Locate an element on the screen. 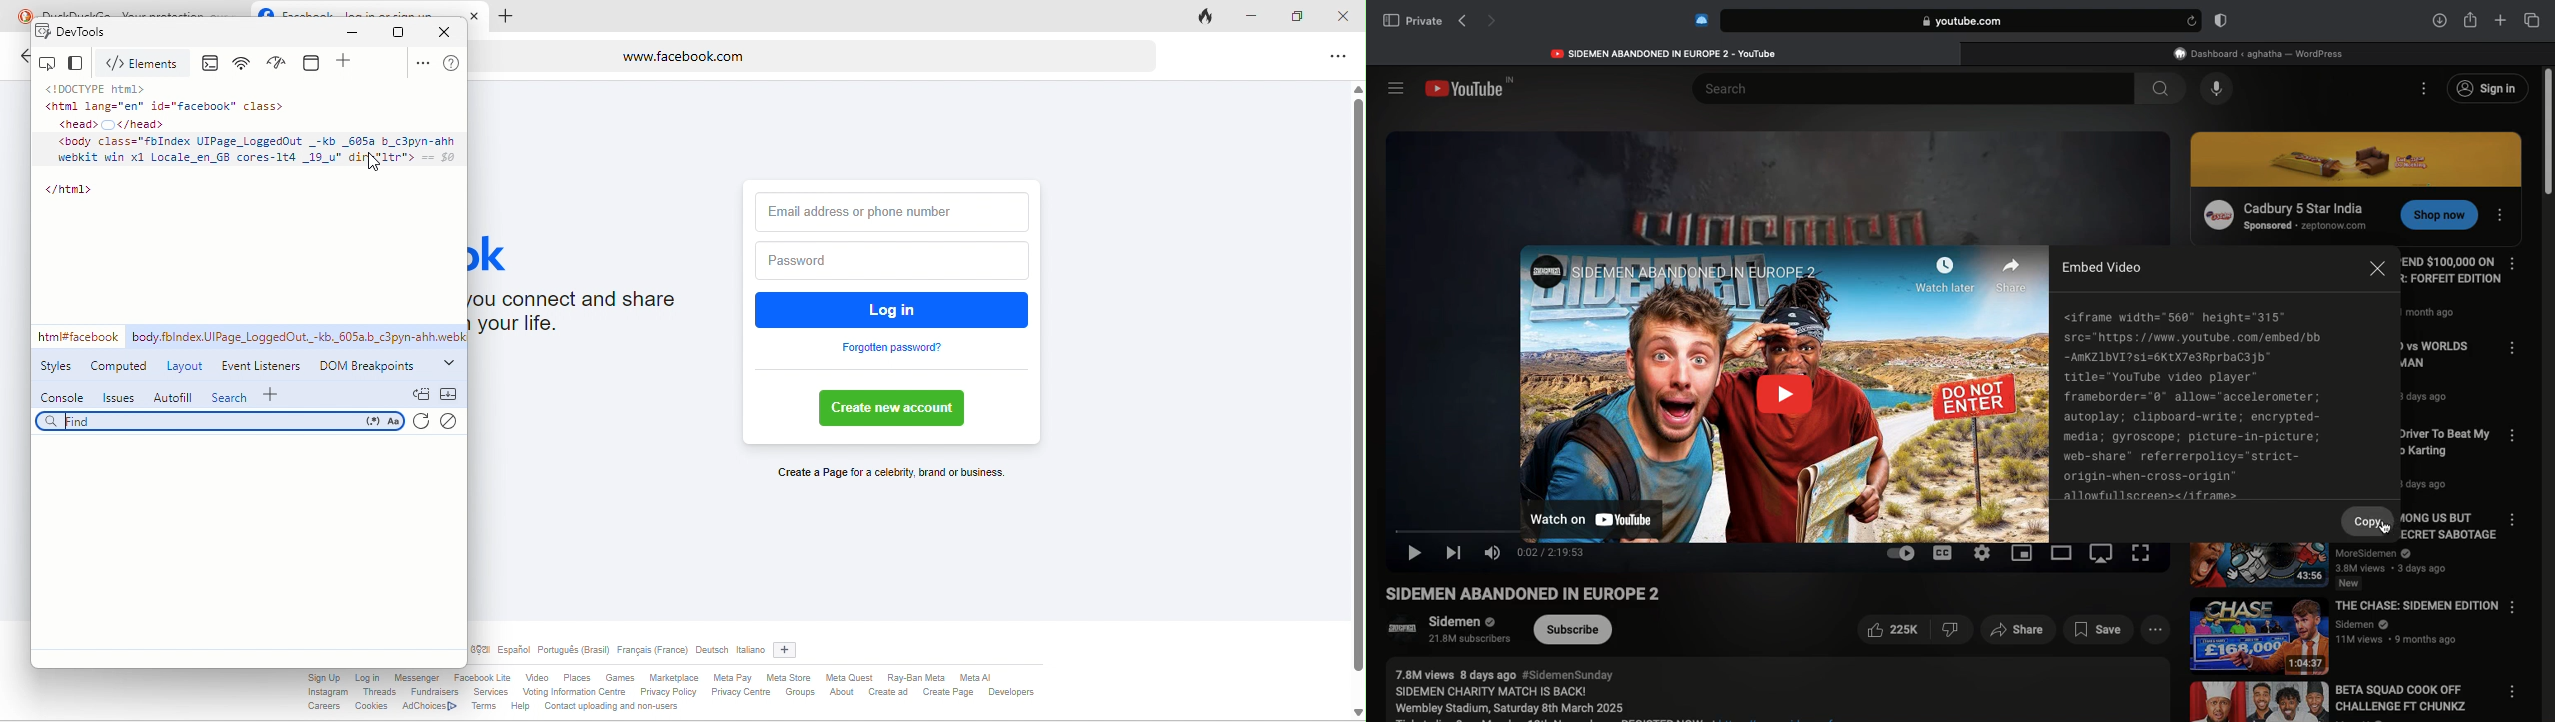  doc quick view is located at coordinates (420, 393).